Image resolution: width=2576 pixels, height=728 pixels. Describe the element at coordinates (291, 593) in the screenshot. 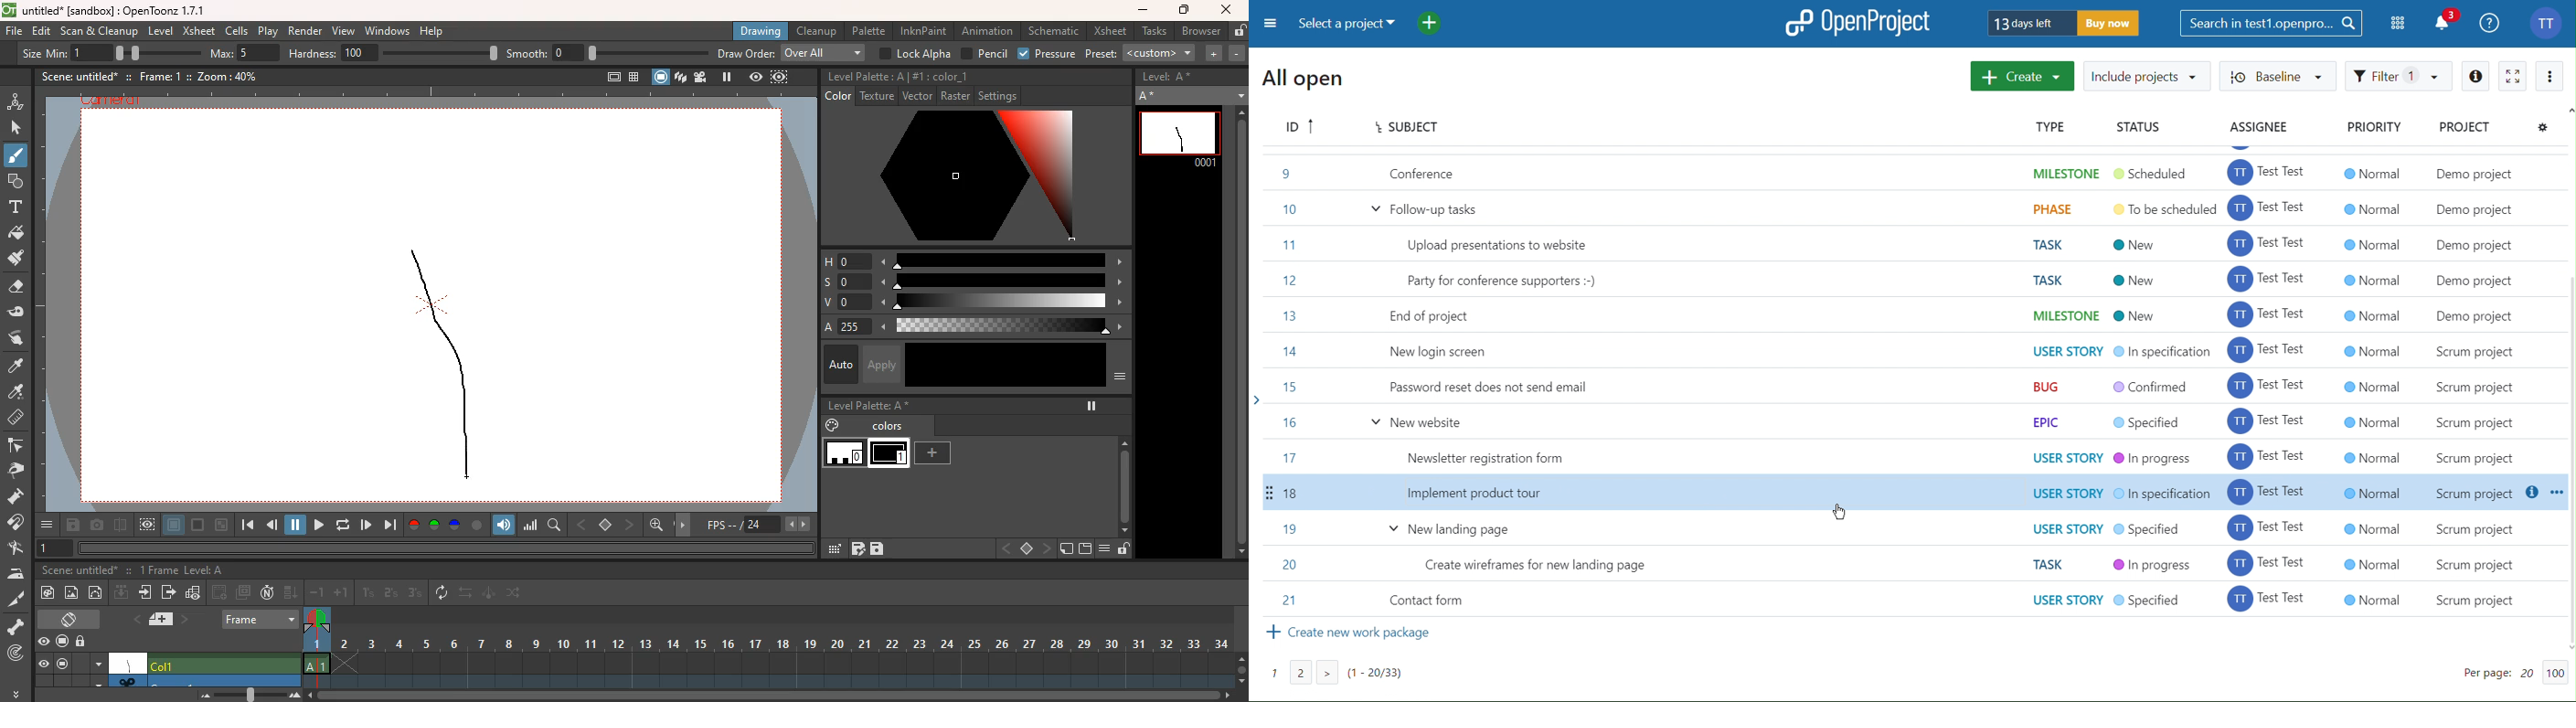

I see `down` at that location.